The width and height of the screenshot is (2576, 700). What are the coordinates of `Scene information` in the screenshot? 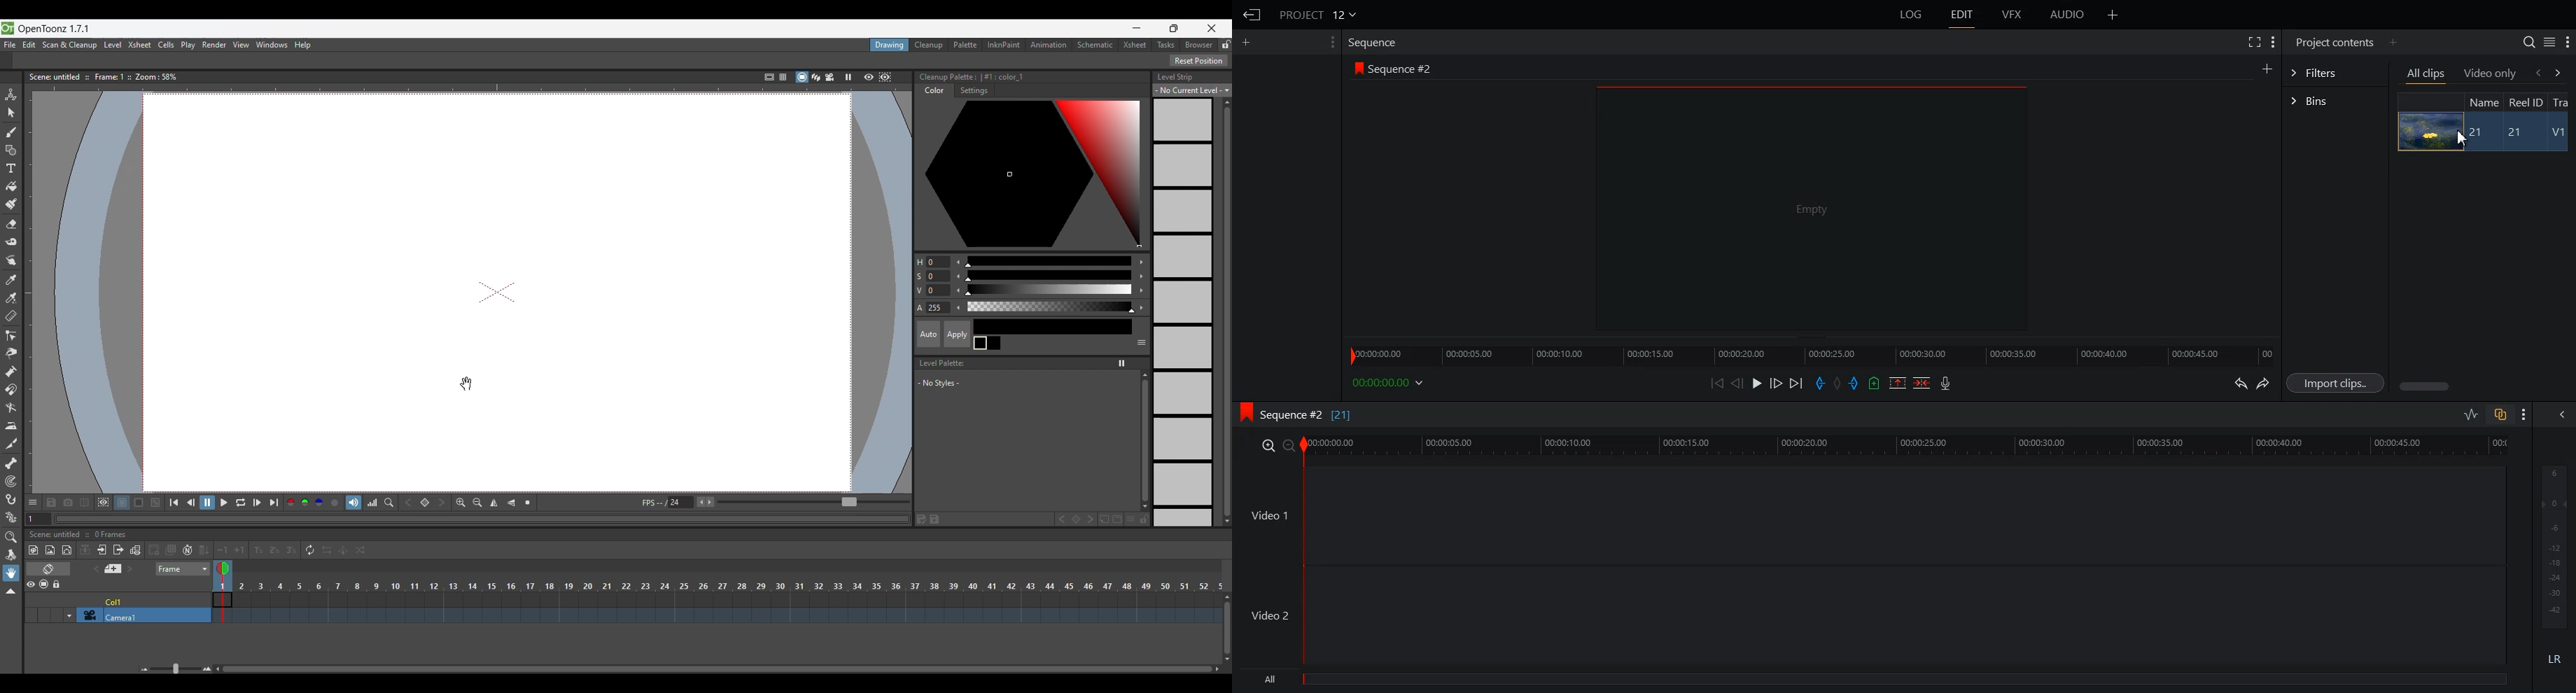 It's located at (104, 77).